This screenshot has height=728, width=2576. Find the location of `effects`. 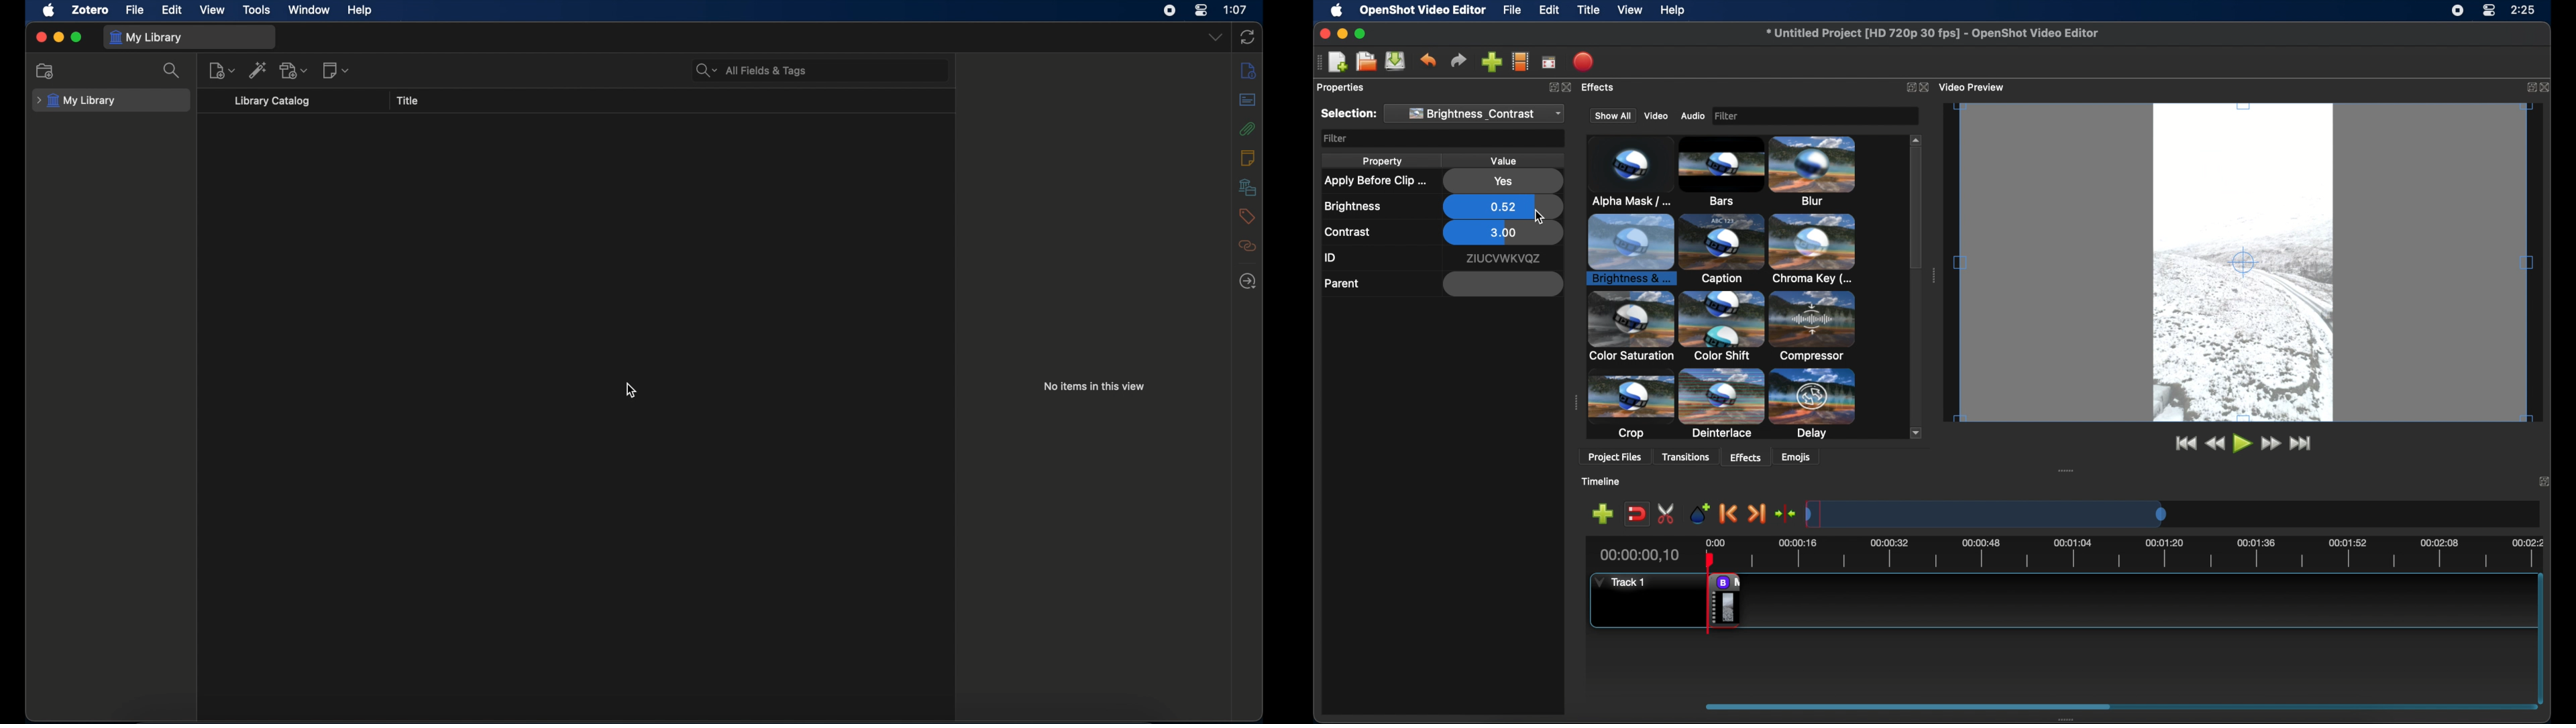

effects is located at coordinates (1743, 457).